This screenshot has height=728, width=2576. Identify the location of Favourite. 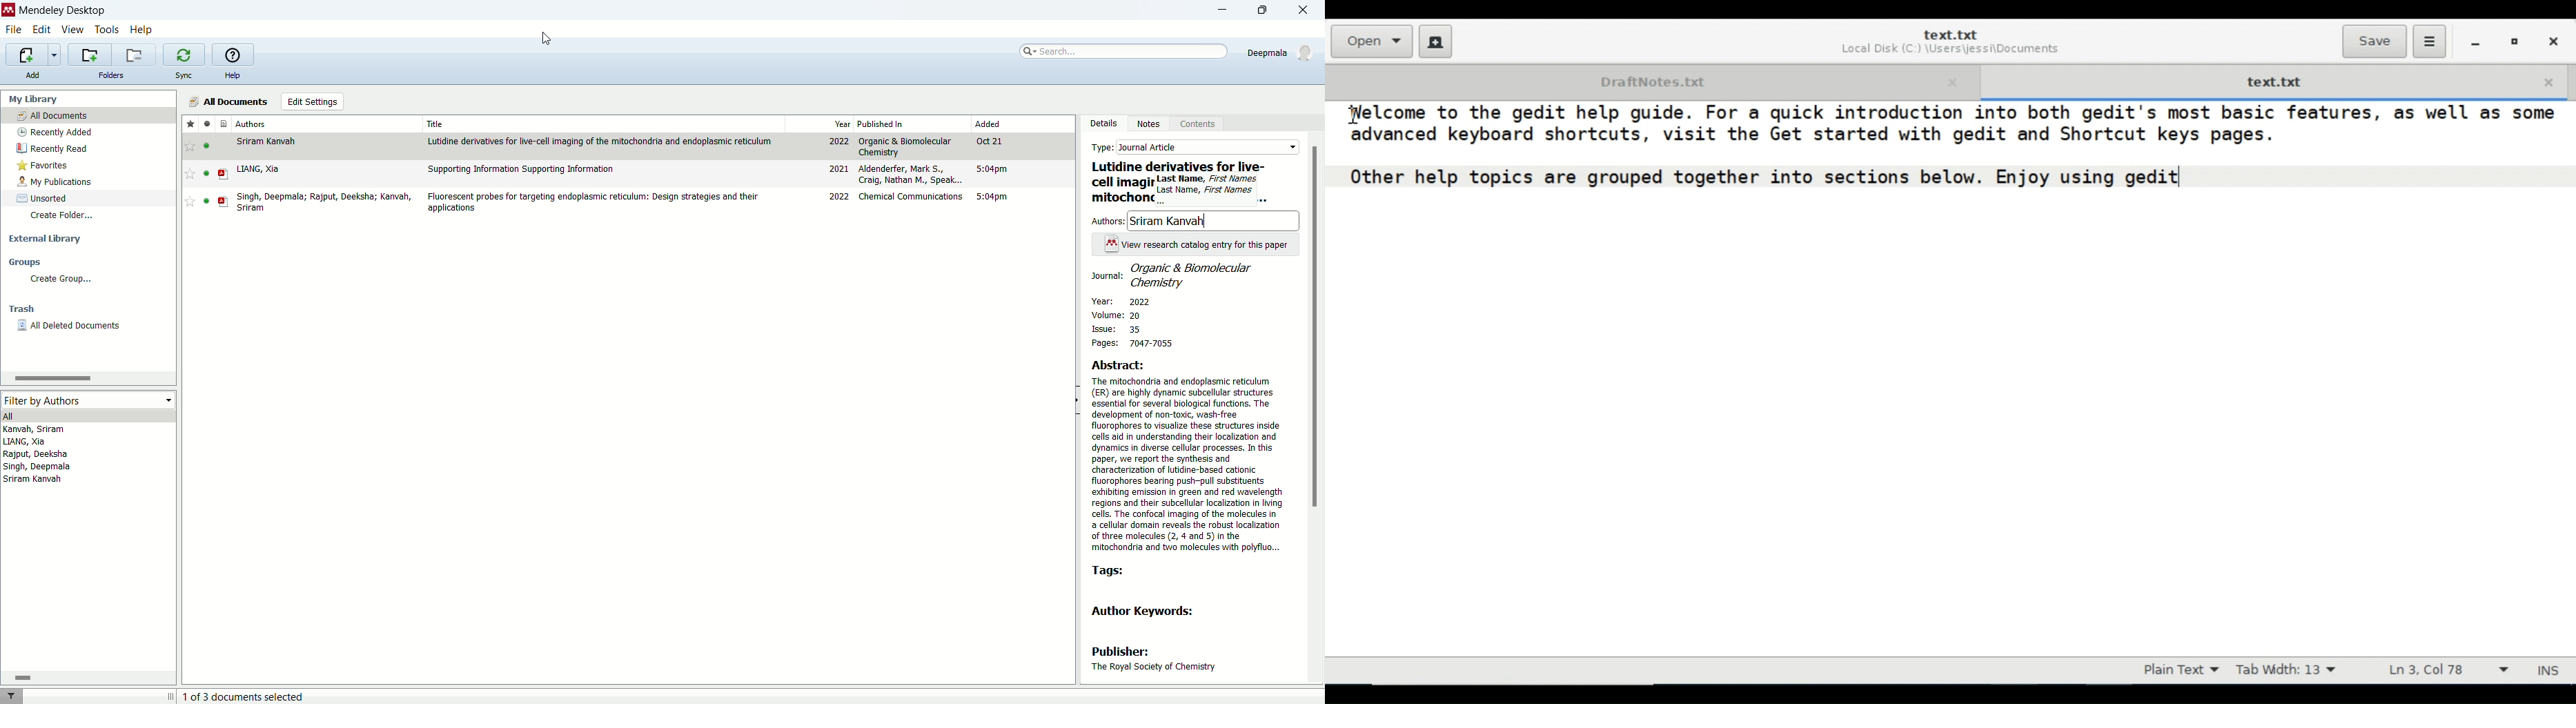
(188, 202).